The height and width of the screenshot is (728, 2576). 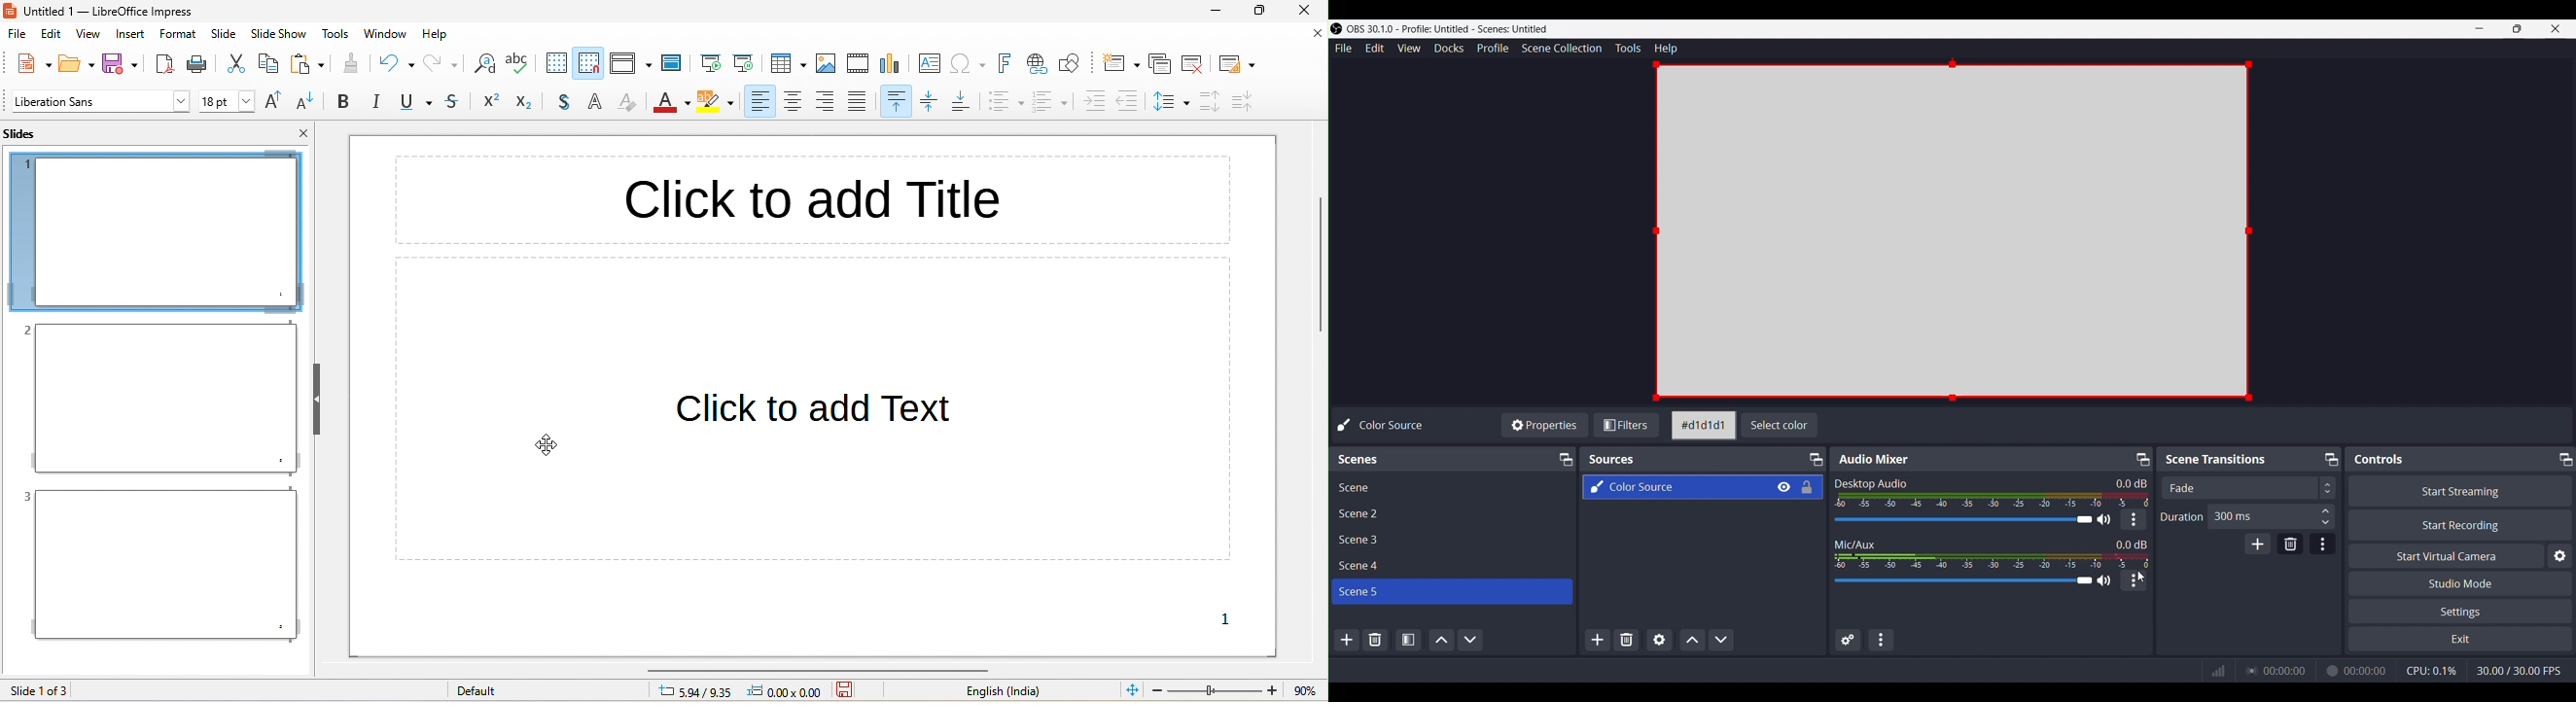 I want to click on Sound Indicator, so click(x=1990, y=500).